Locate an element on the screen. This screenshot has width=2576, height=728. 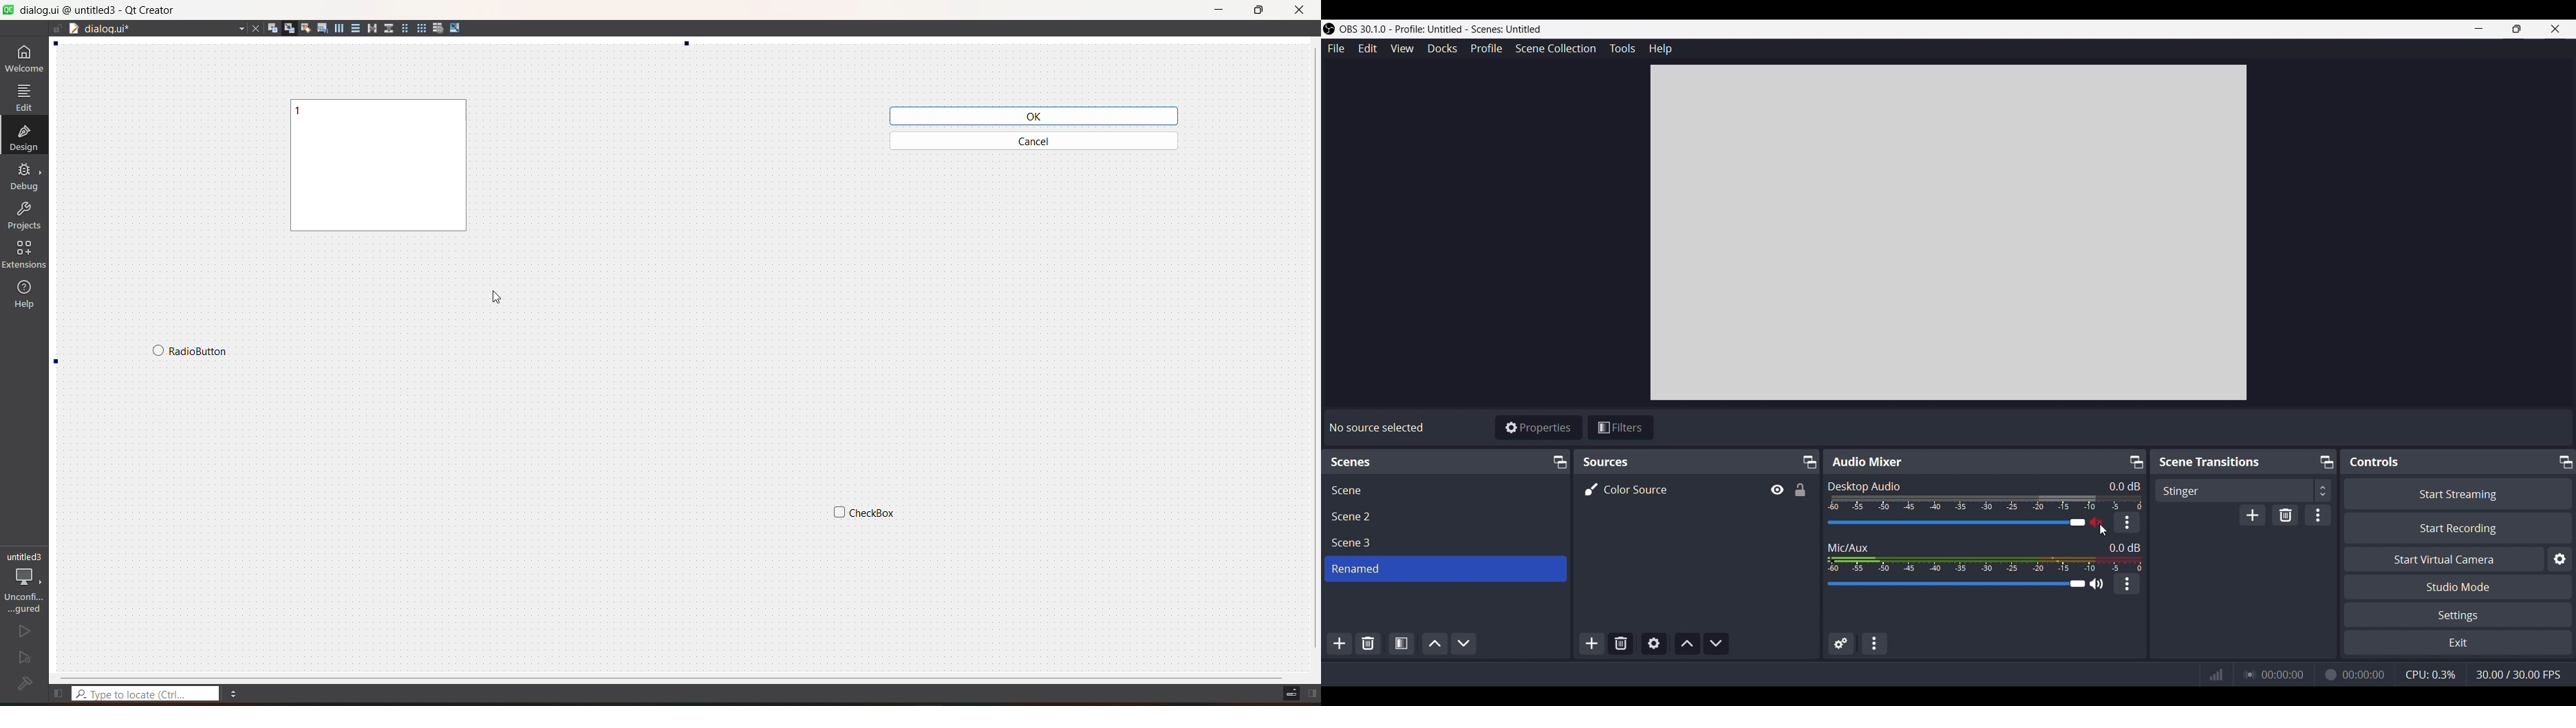
Advanced audio properties is located at coordinates (1841, 643).